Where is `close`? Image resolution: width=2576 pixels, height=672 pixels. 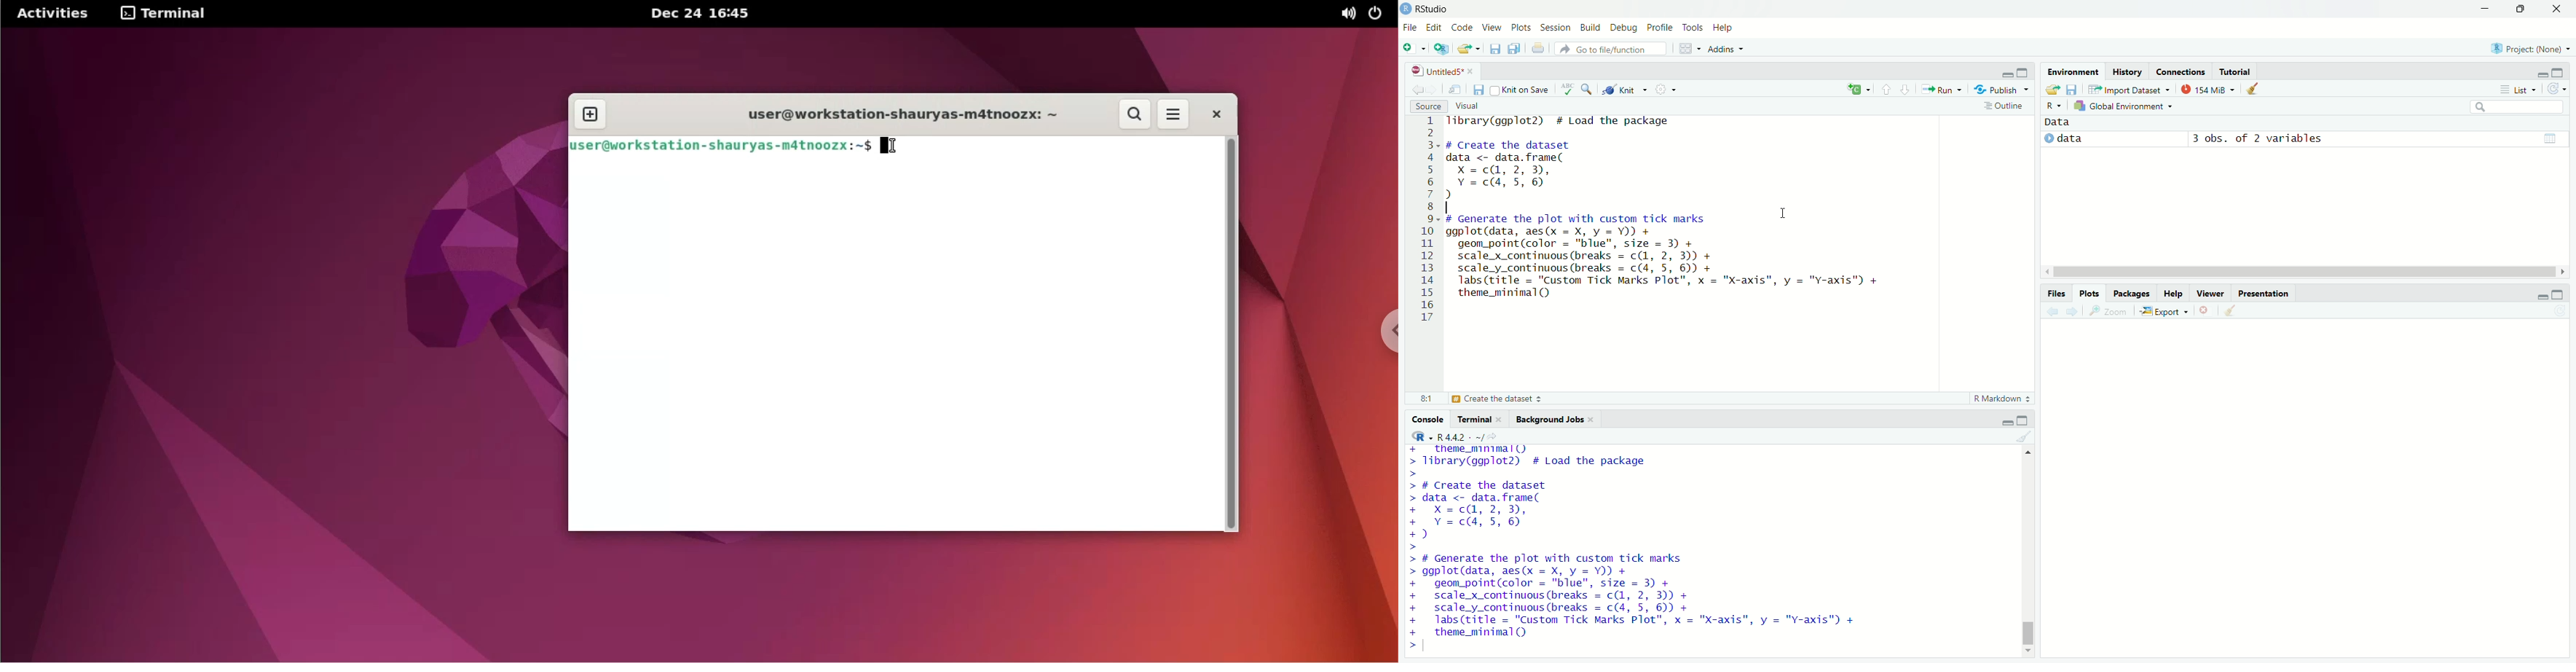
close is located at coordinates (1474, 69).